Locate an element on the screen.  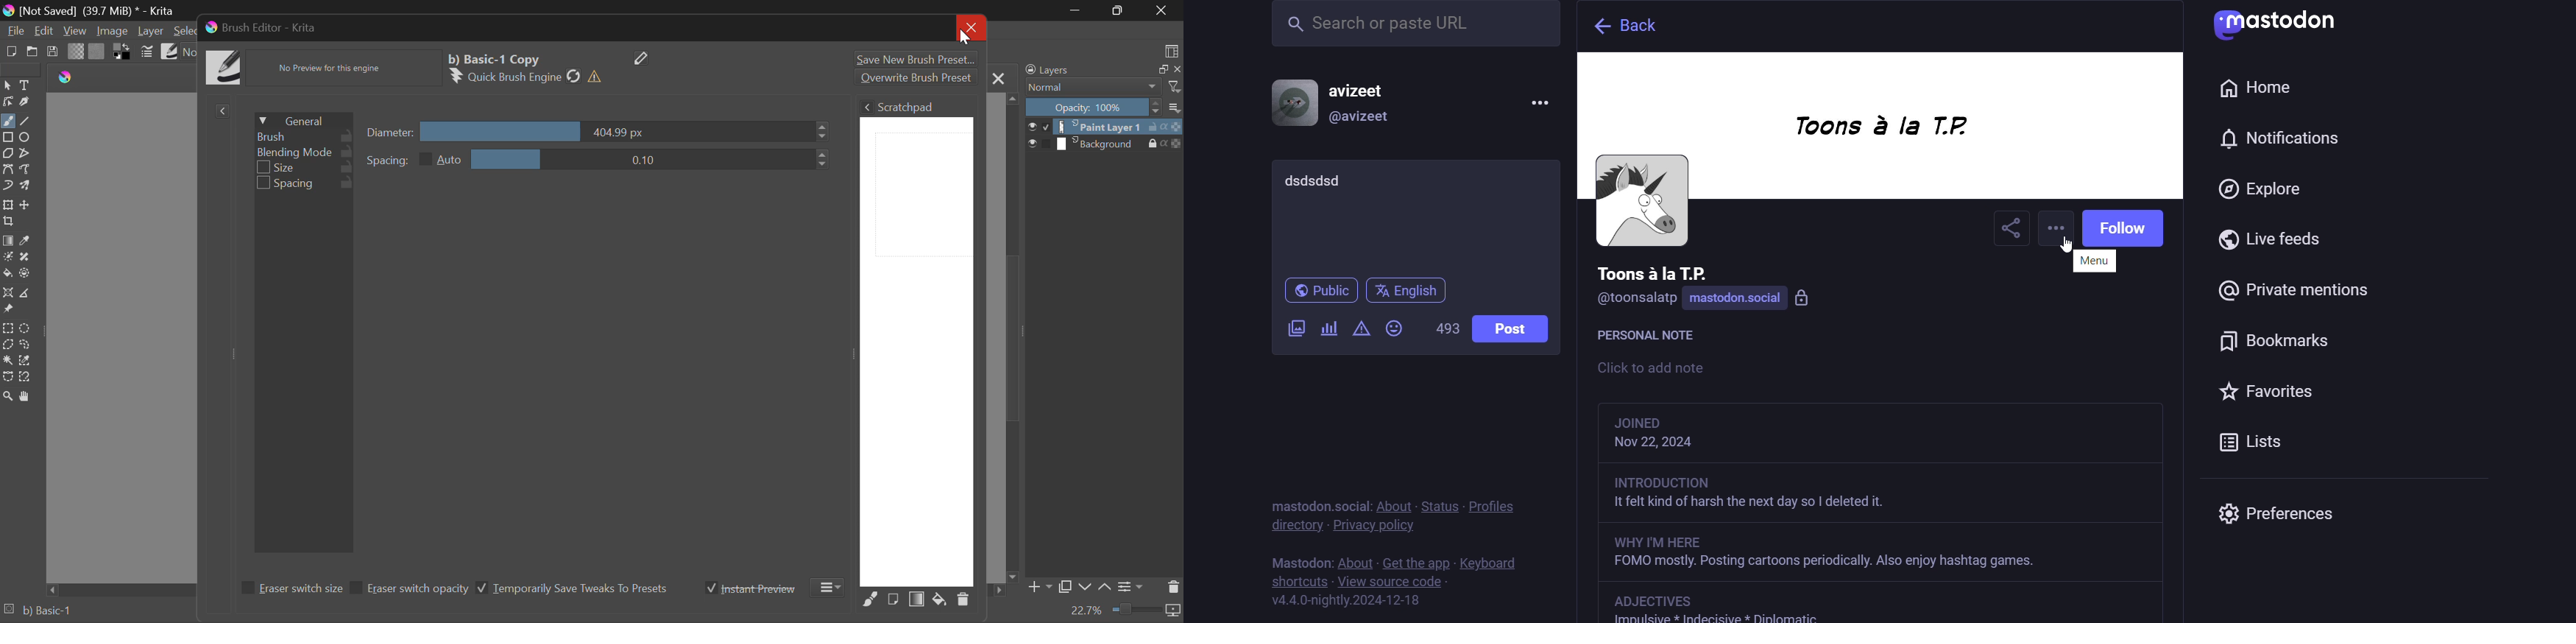
Add Layer is located at coordinates (1039, 587).